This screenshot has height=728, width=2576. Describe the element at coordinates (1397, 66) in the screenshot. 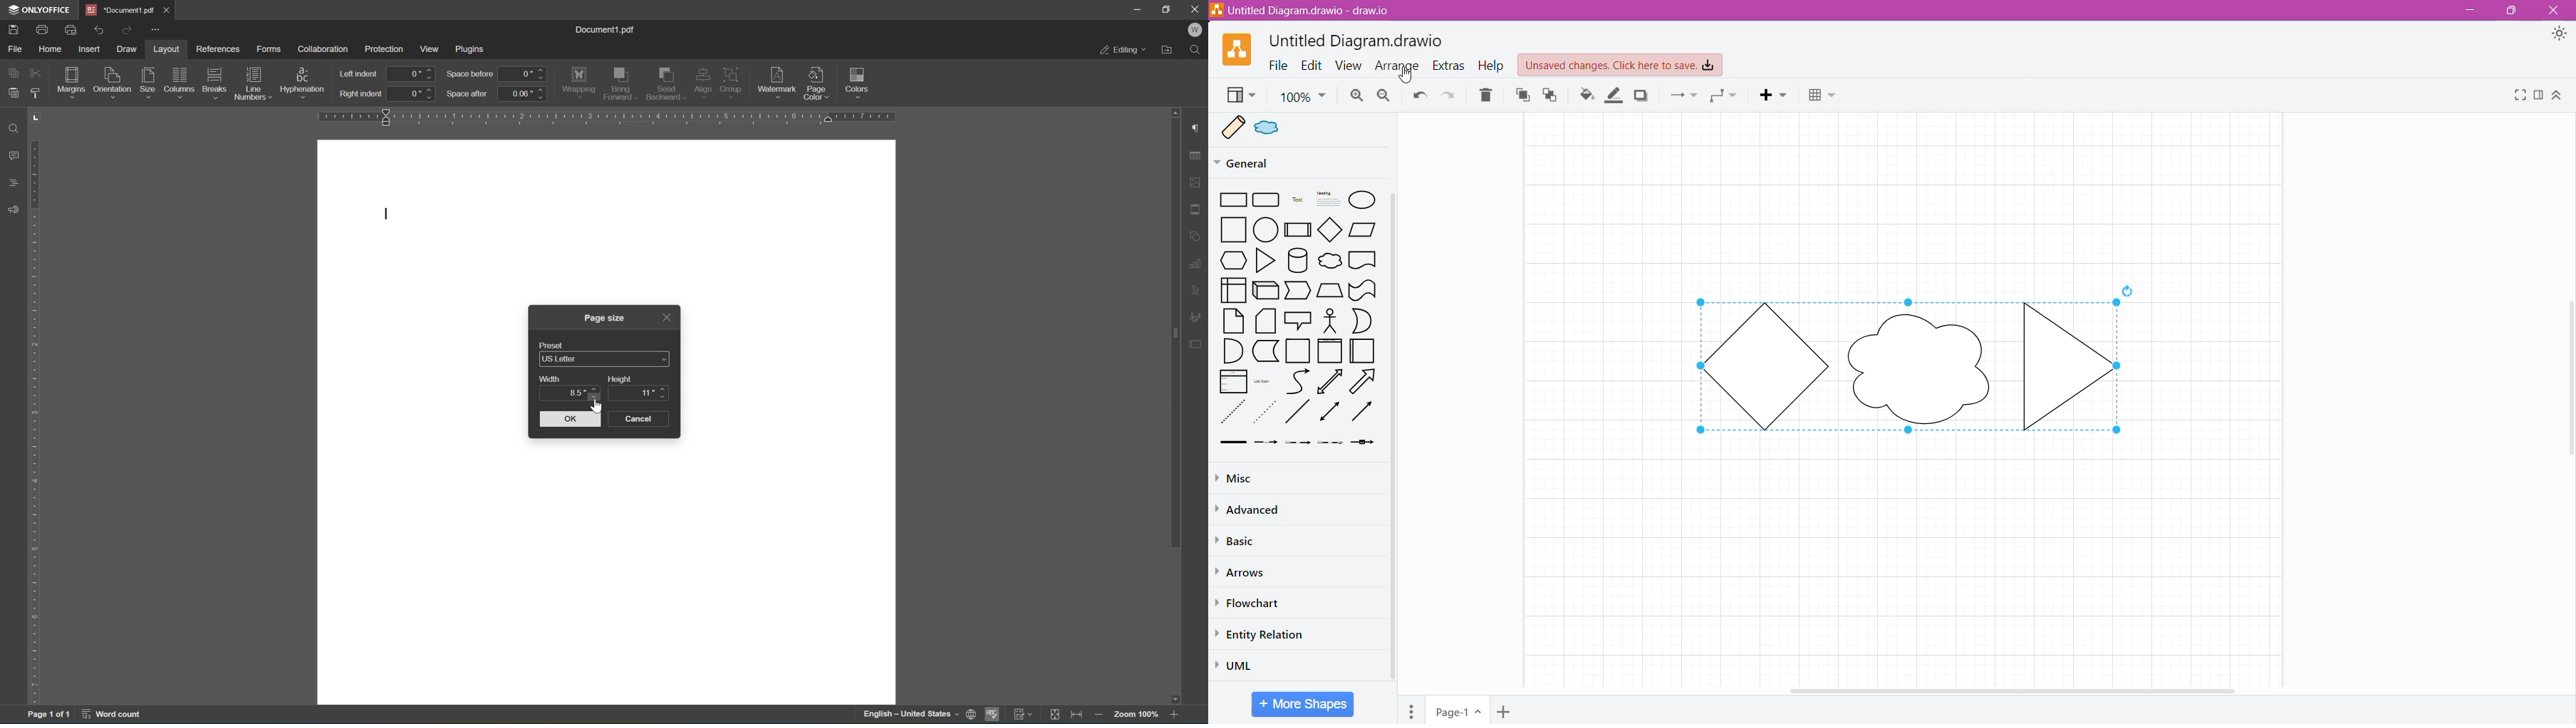

I see `Arrange` at that location.